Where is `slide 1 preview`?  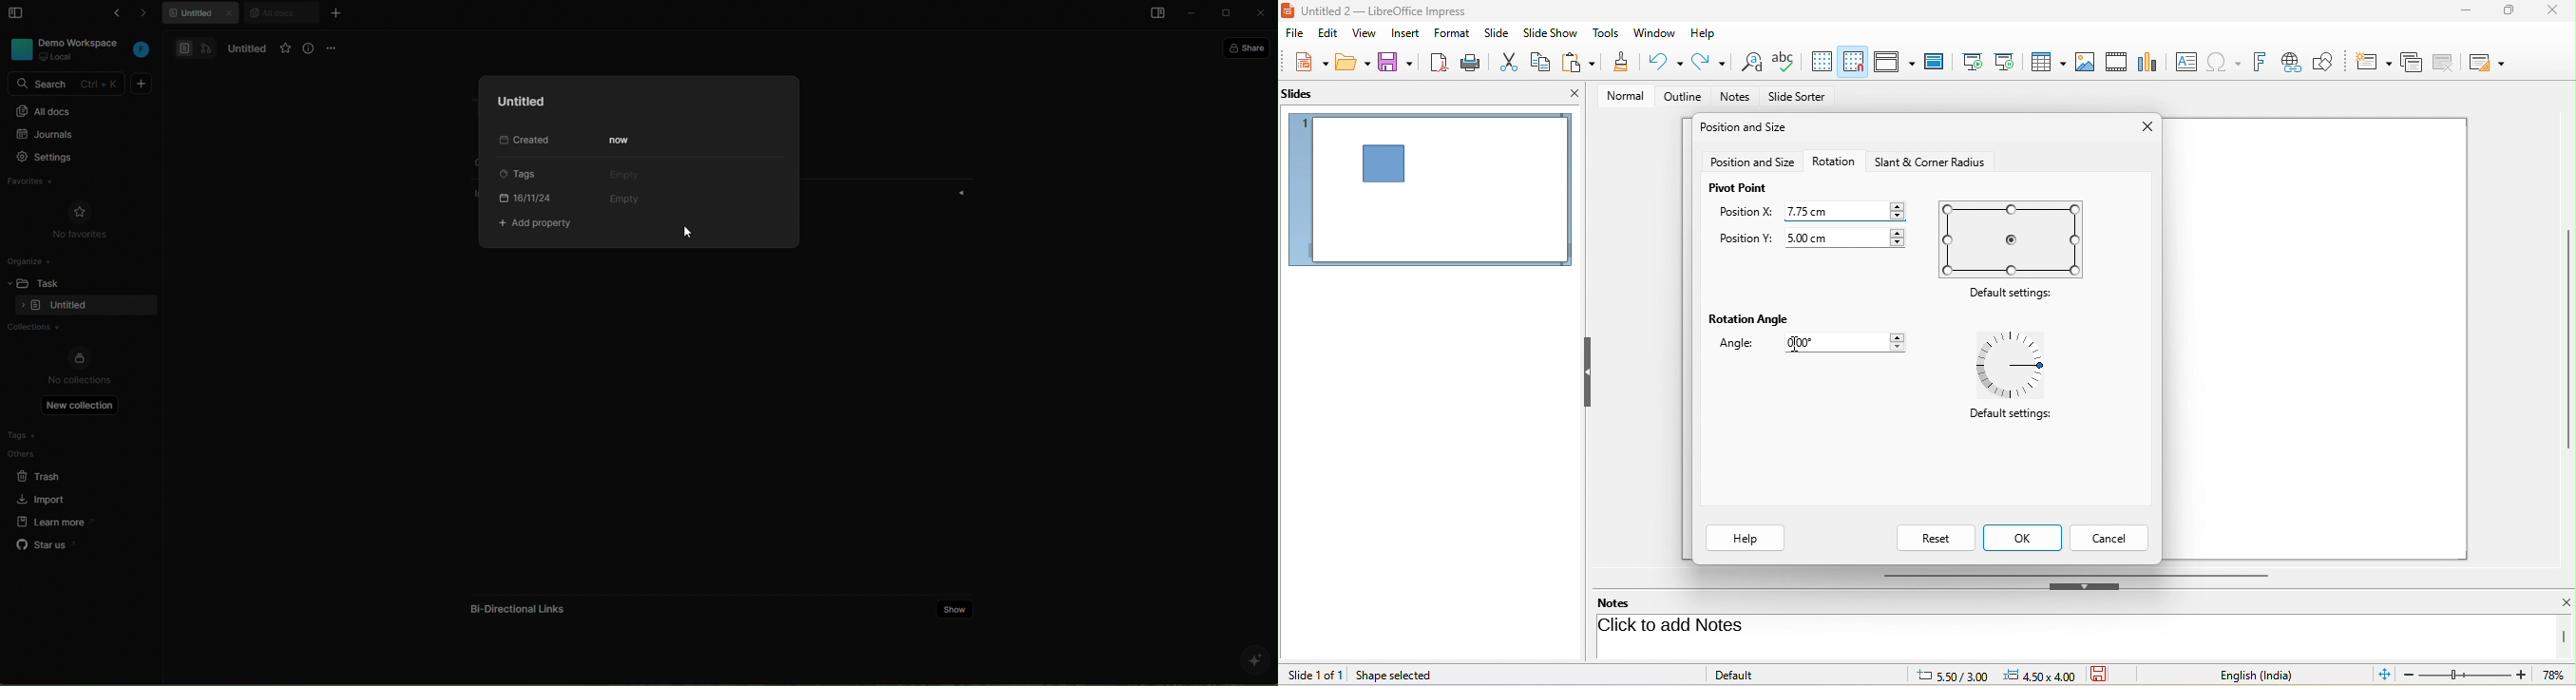
slide 1 preview is located at coordinates (1430, 197).